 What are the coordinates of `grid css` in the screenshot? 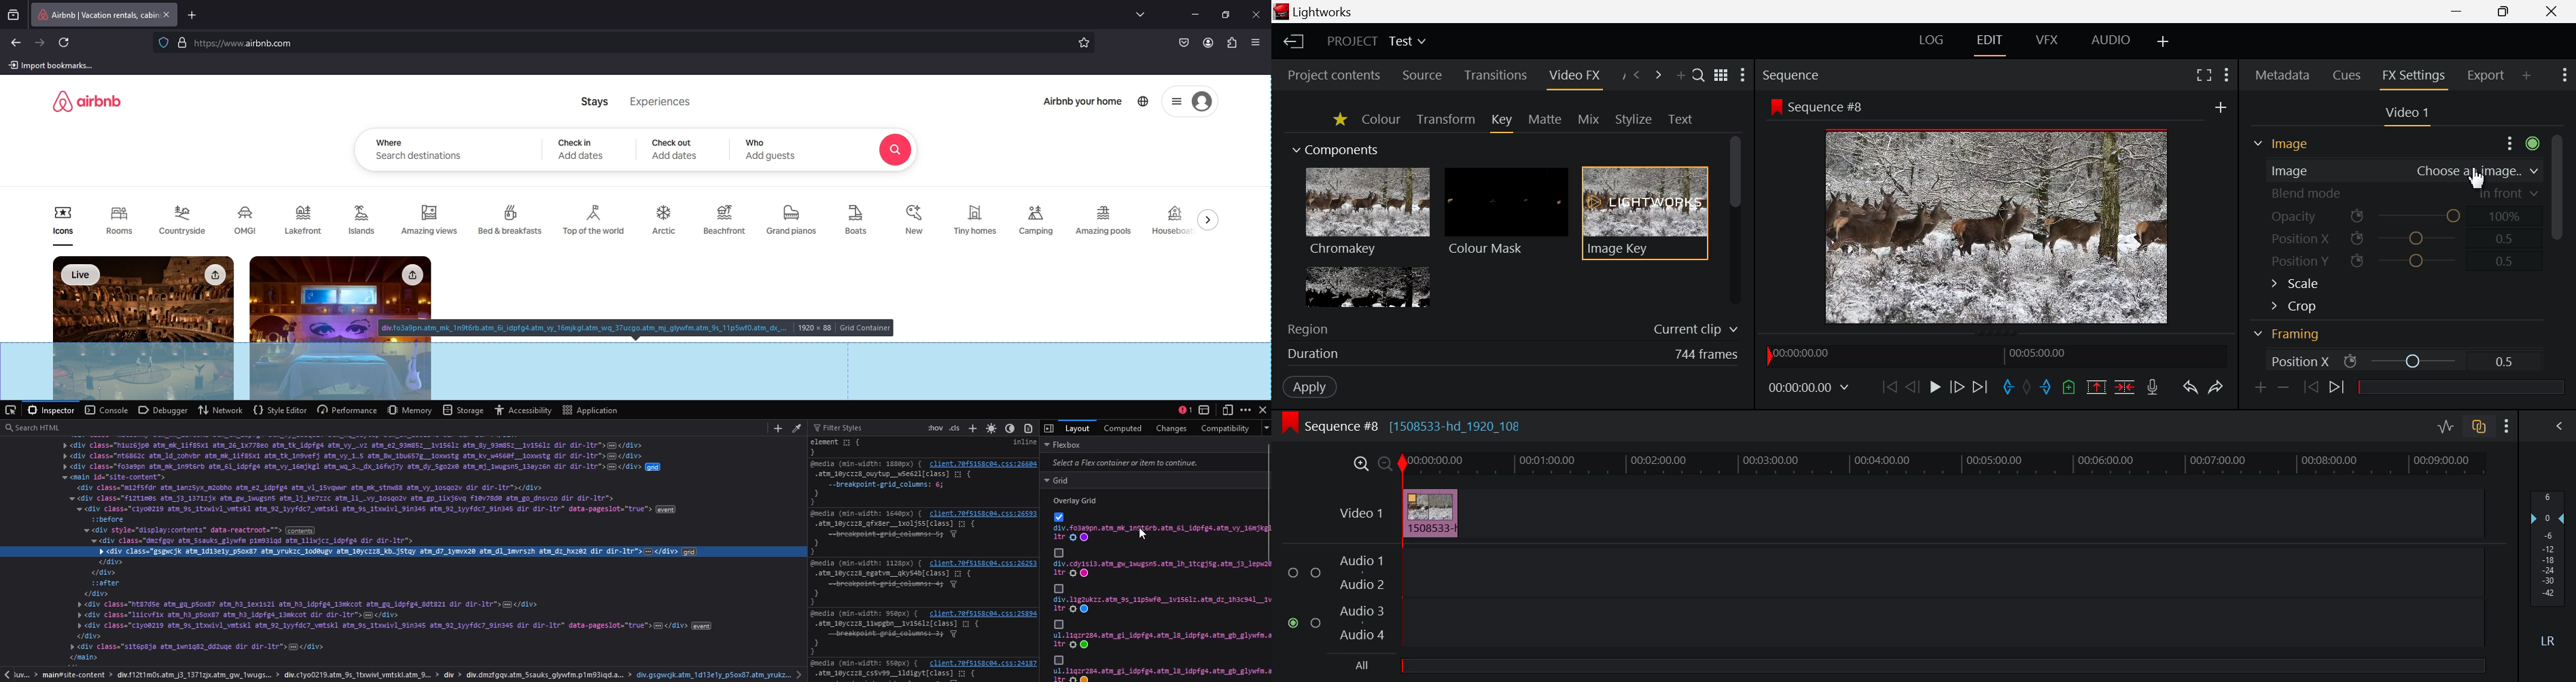 It's located at (1160, 605).